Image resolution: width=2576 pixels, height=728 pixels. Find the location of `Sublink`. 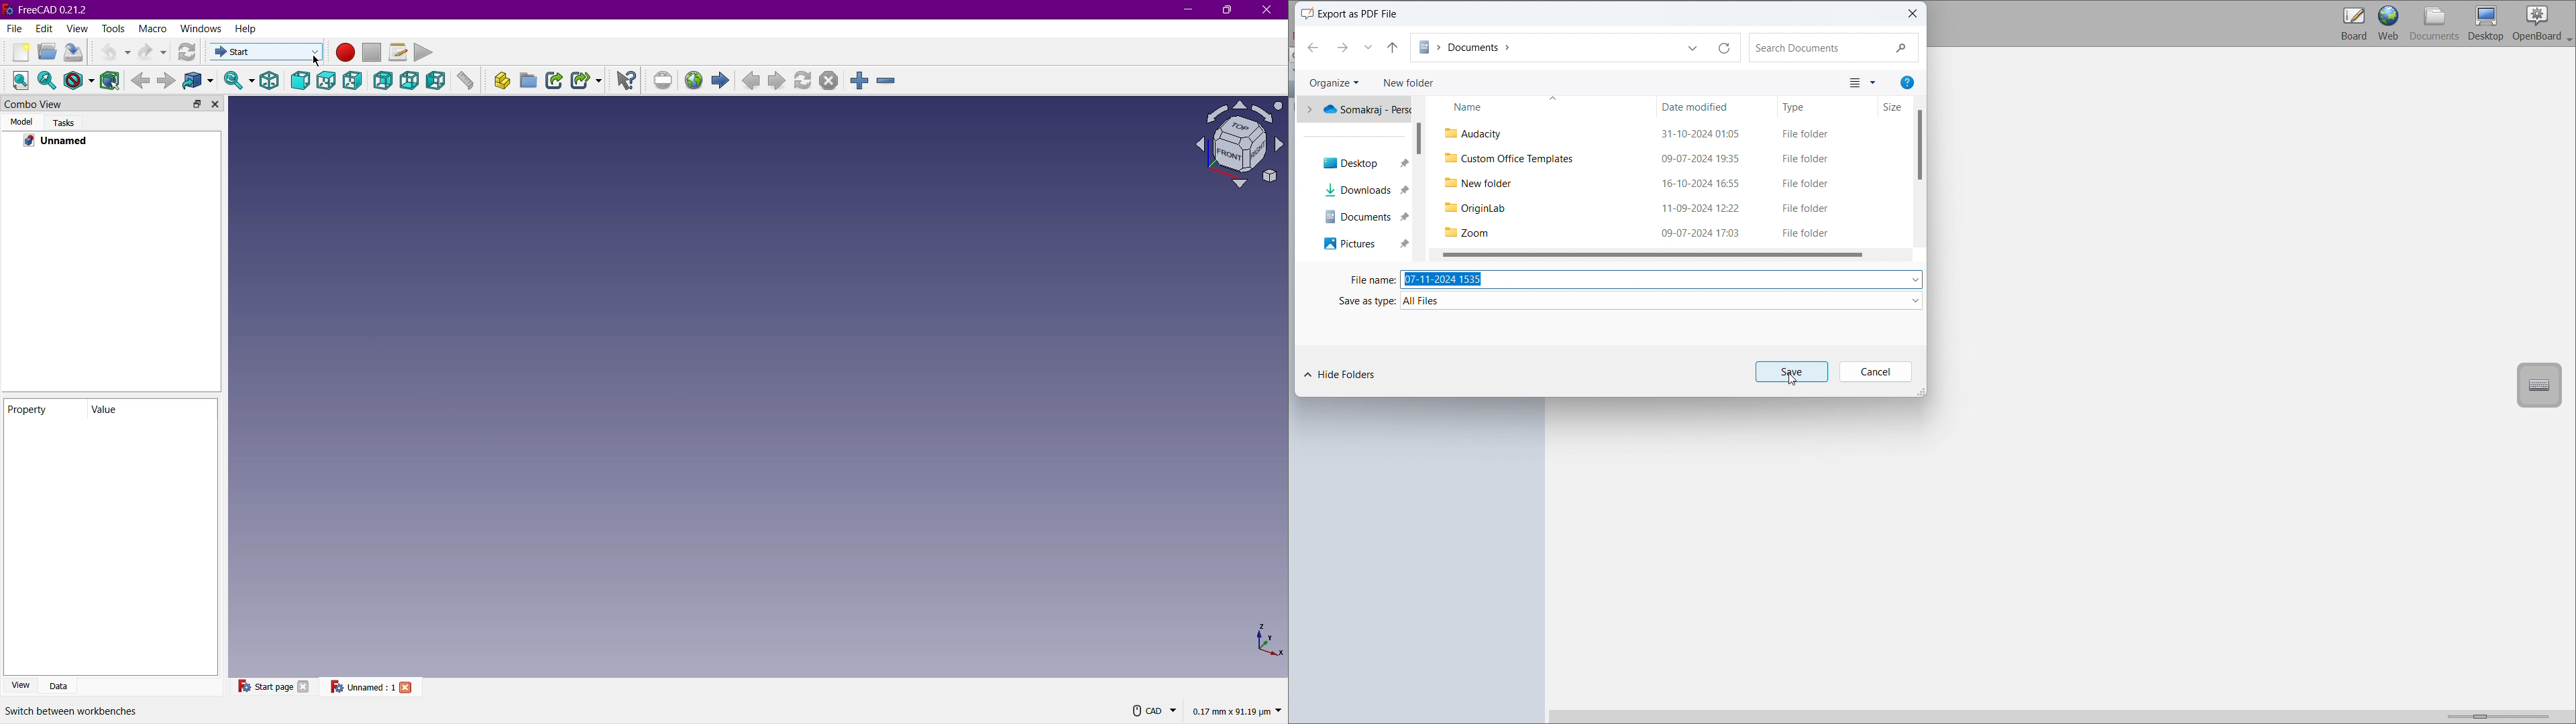

Sublink is located at coordinates (586, 82).